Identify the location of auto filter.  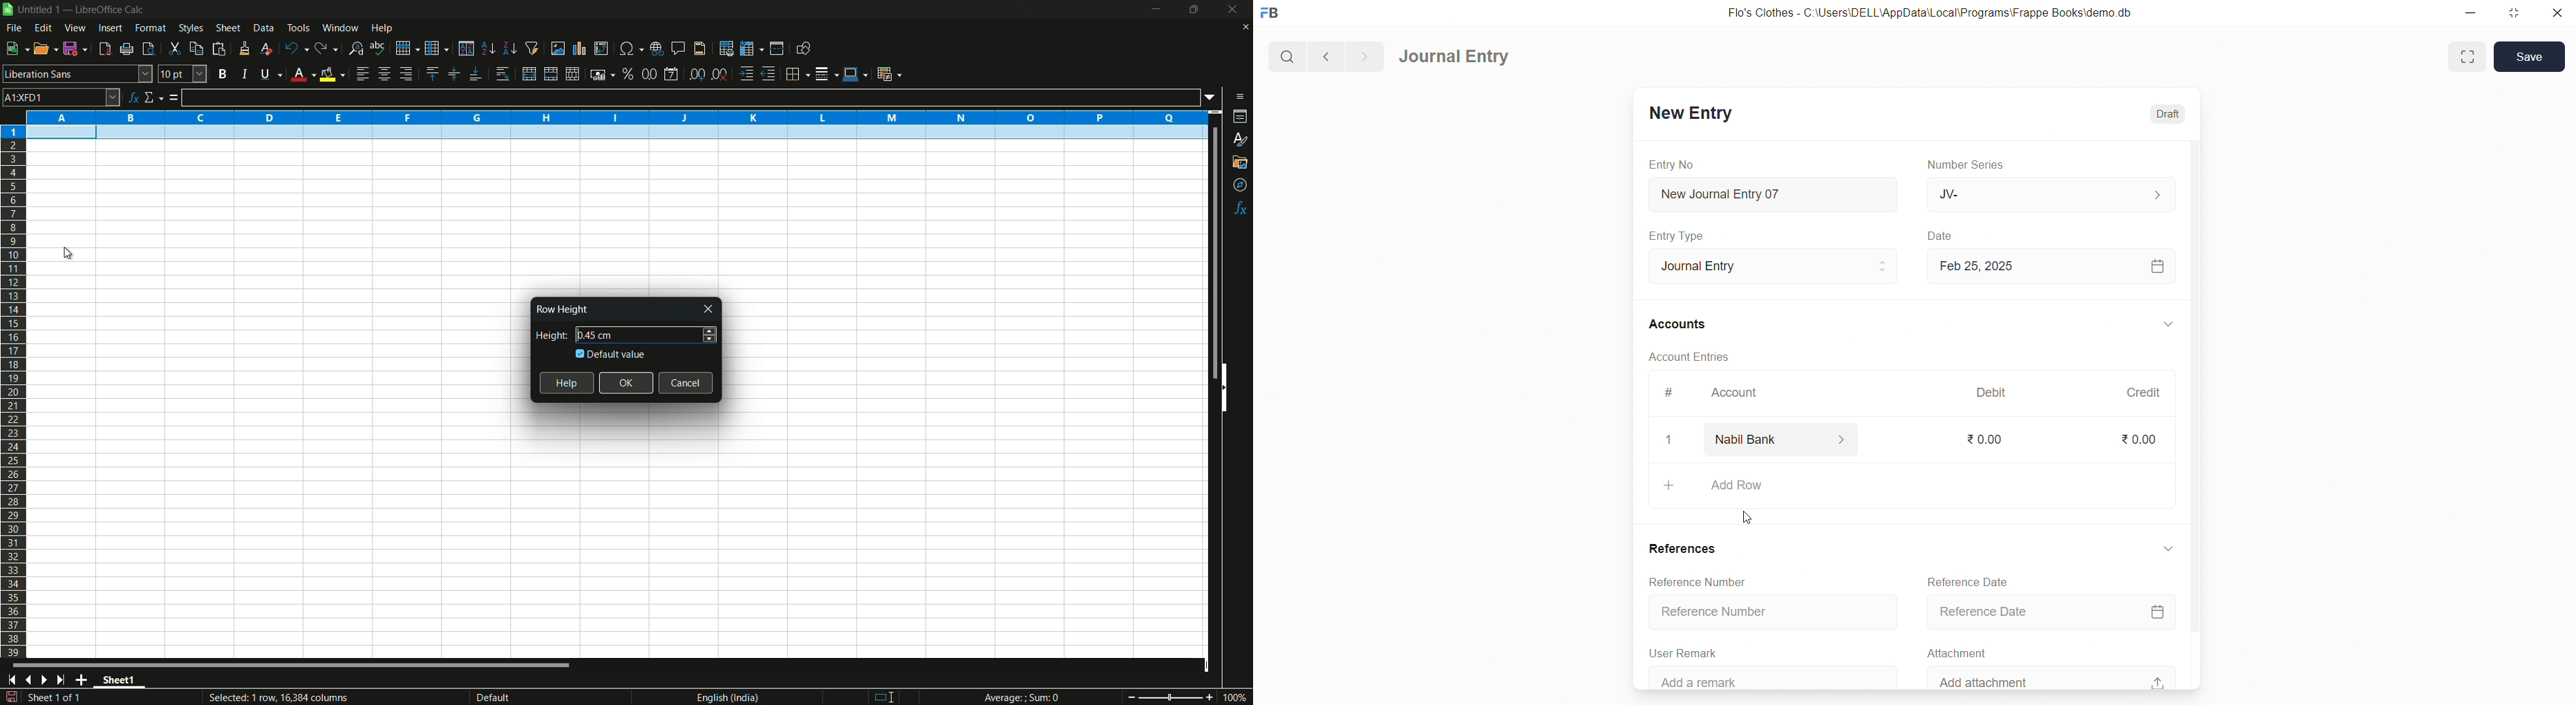
(533, 48).